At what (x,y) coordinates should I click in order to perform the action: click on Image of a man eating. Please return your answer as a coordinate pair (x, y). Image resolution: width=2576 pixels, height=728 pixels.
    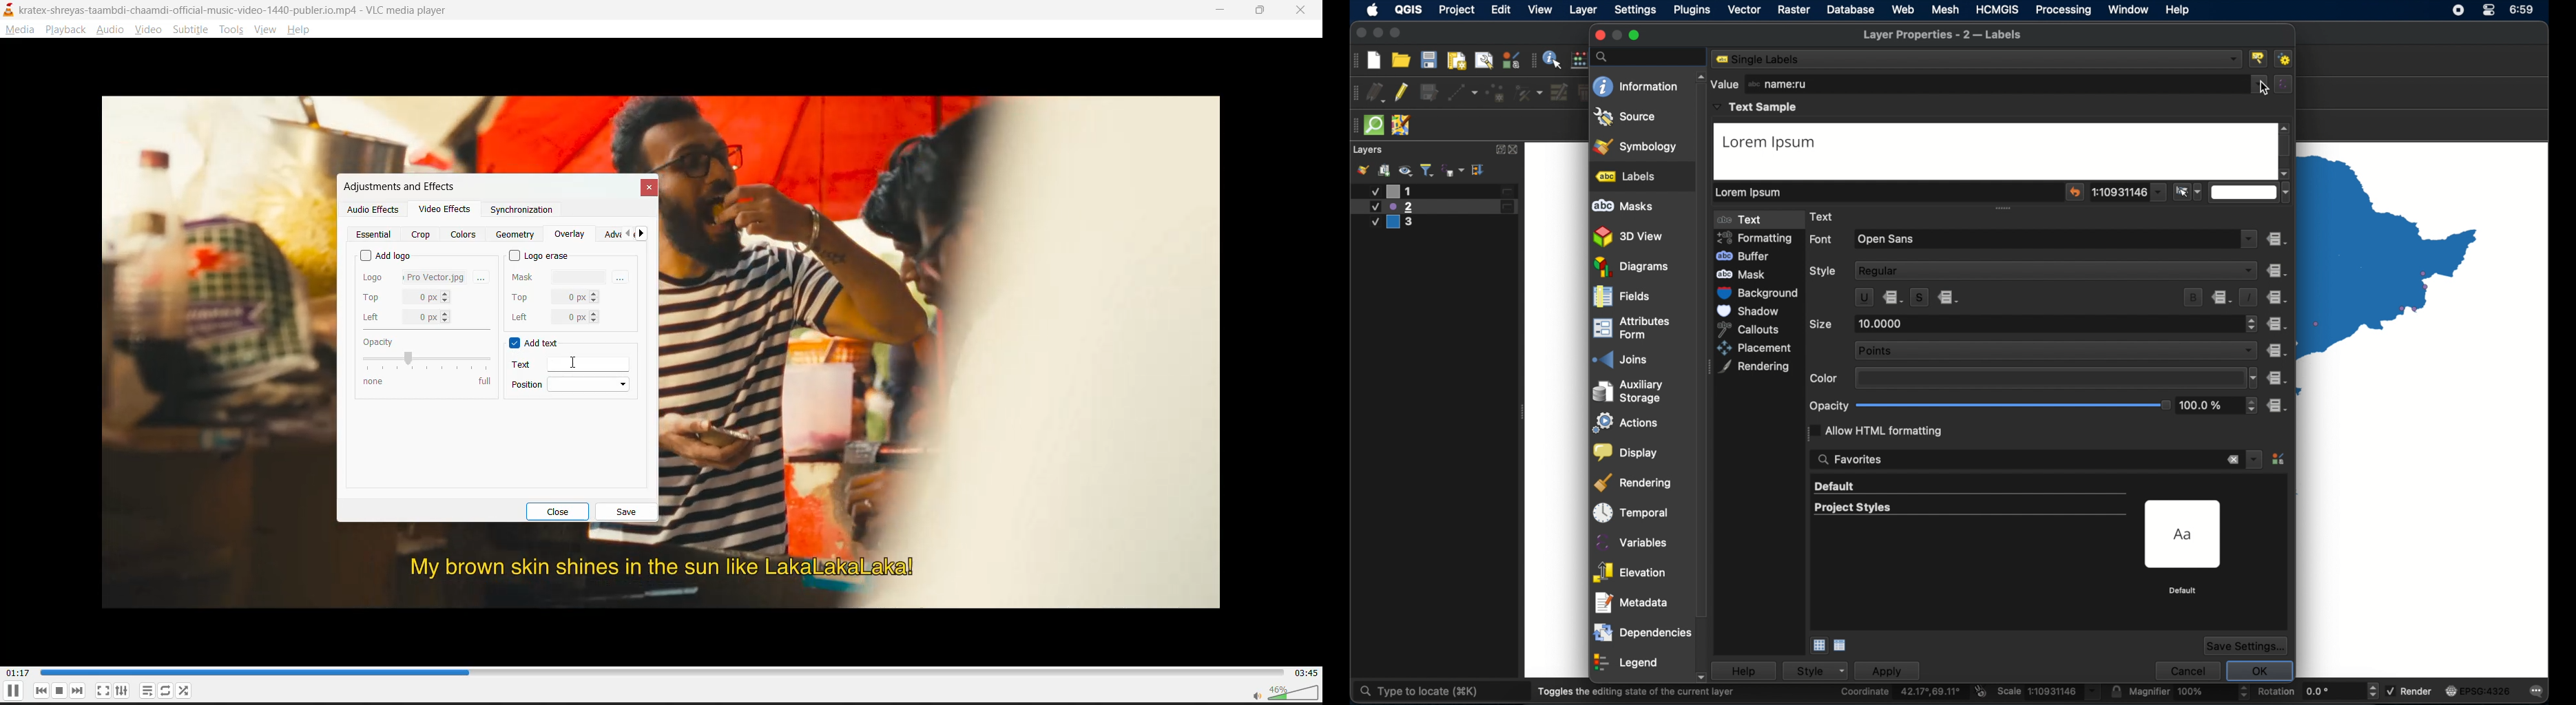
    Looking at the image, I should click on (949, 321).